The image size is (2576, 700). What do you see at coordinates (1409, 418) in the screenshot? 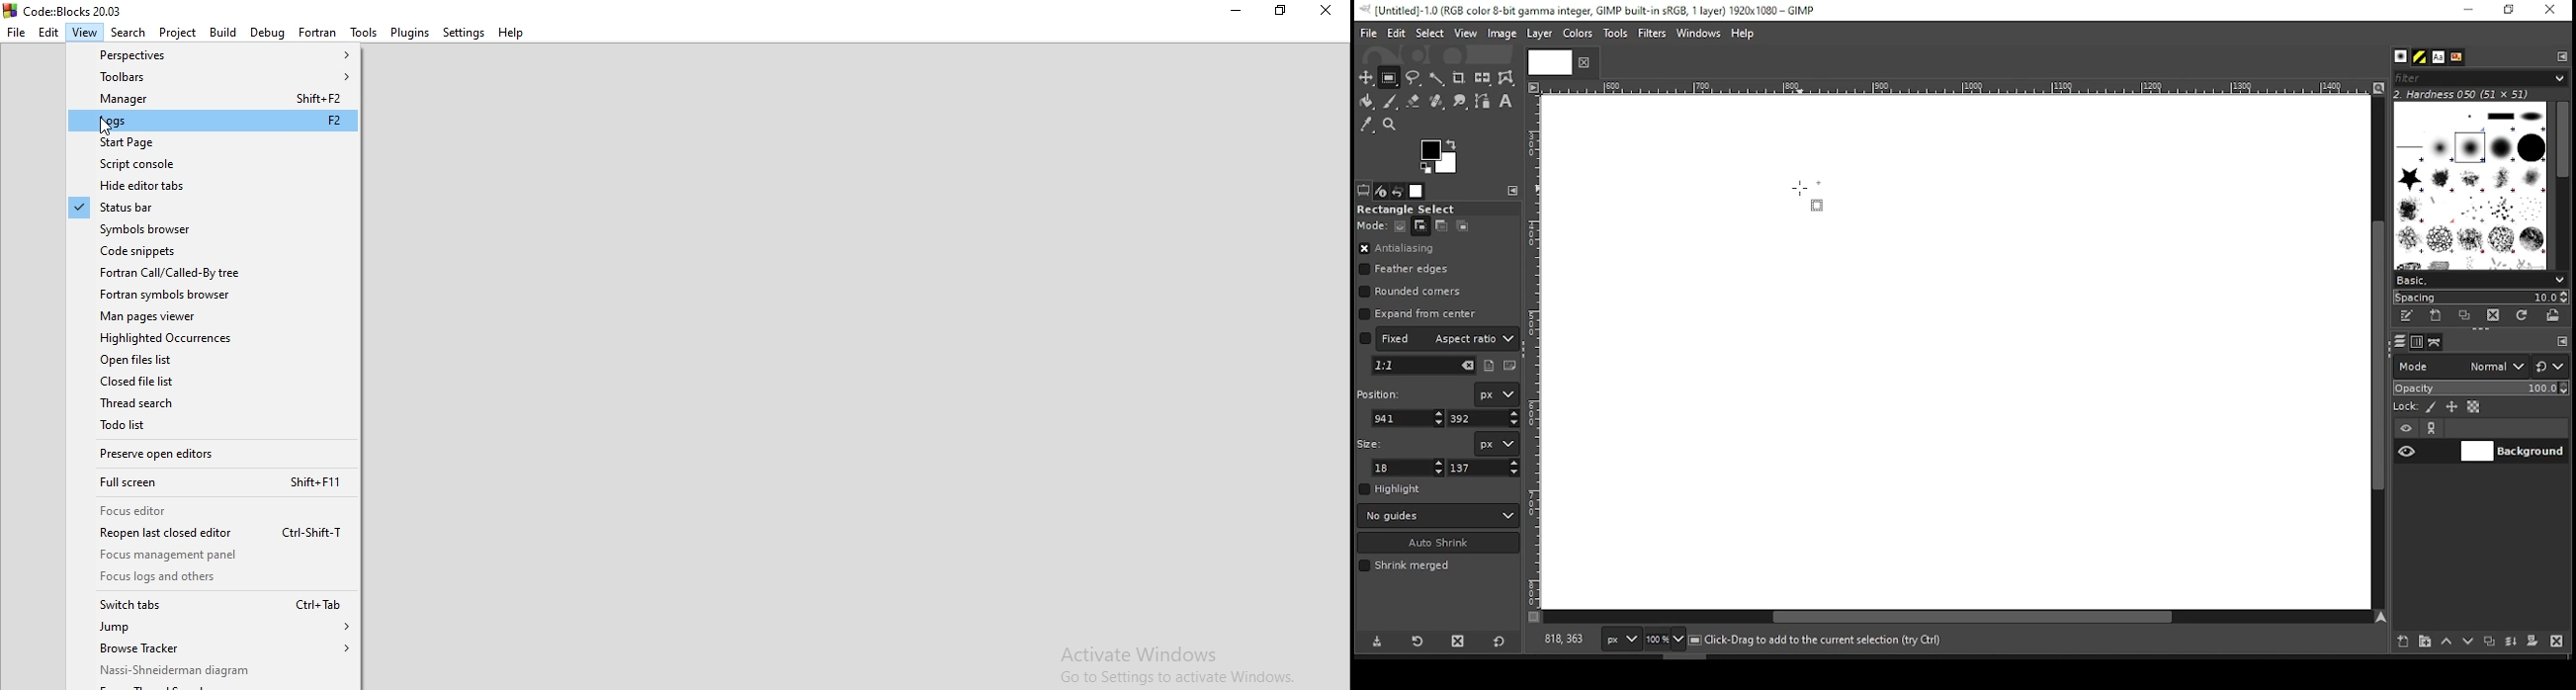
I see `x` at bounding box center [1409, 418].